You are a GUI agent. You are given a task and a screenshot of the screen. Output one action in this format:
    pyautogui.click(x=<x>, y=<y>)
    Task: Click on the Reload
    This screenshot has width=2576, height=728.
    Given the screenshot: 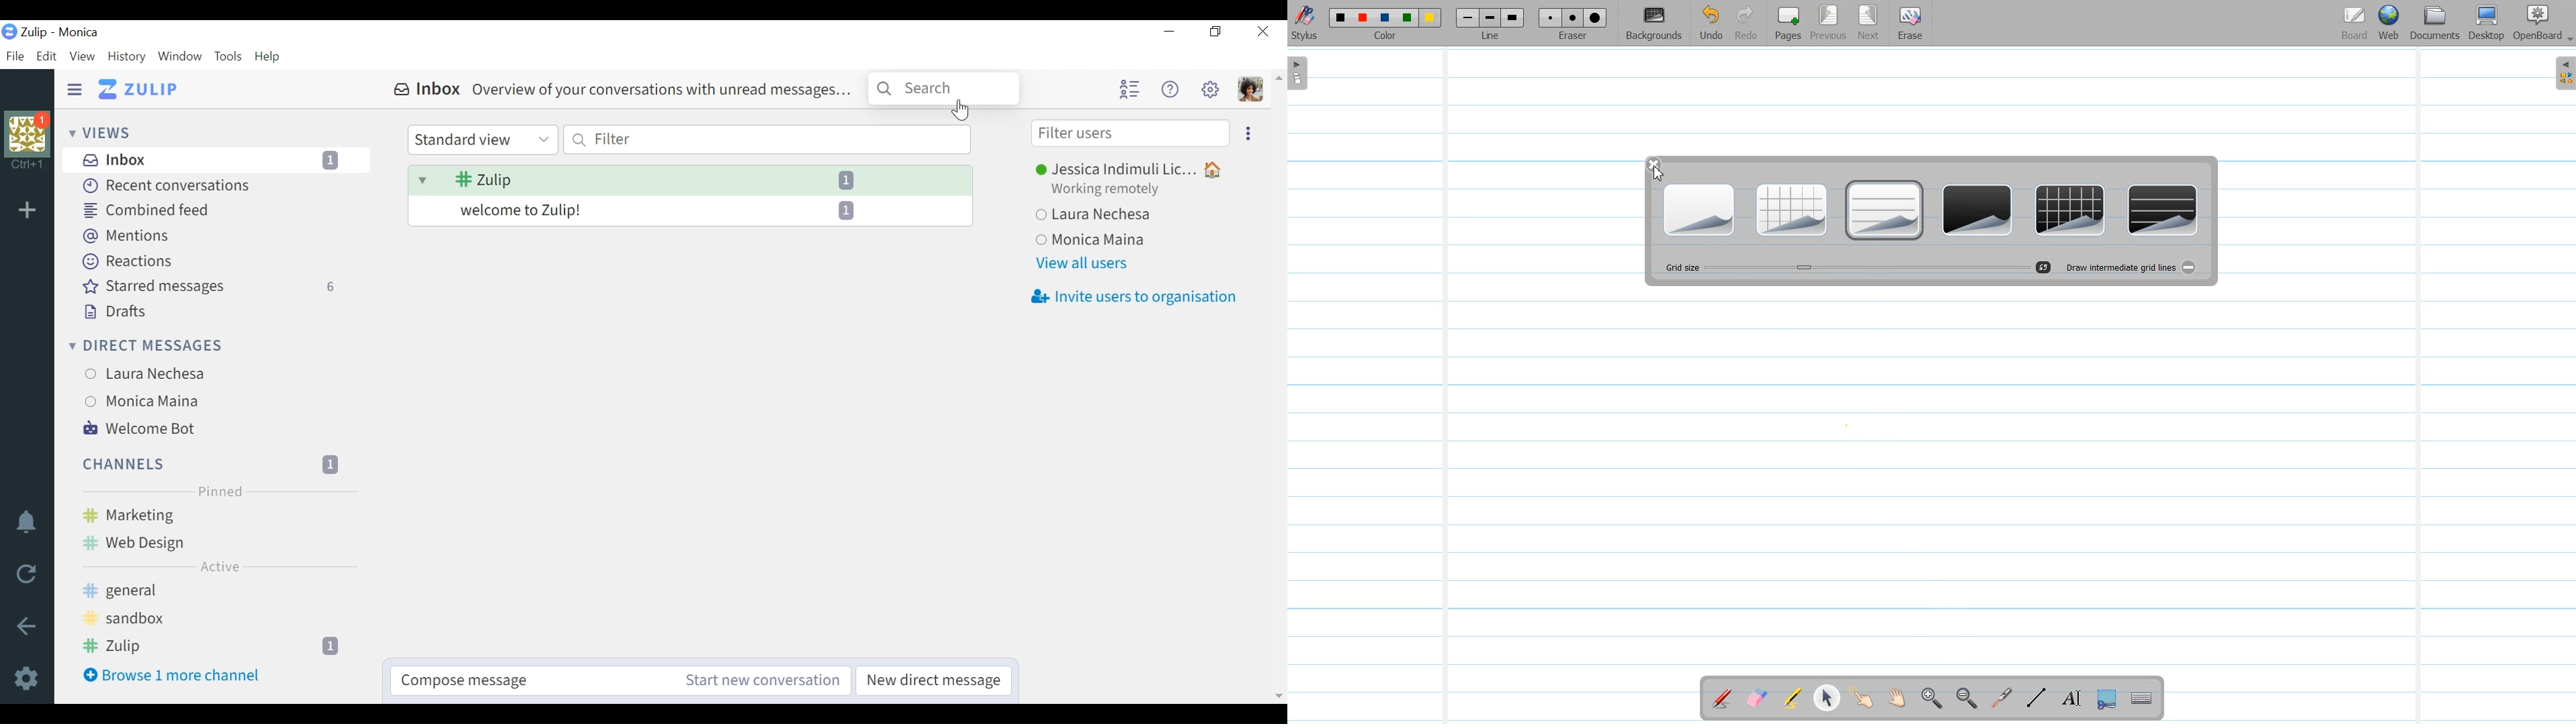 What is the action you would take?
    pyautogui.click(x=25, y=575)
    